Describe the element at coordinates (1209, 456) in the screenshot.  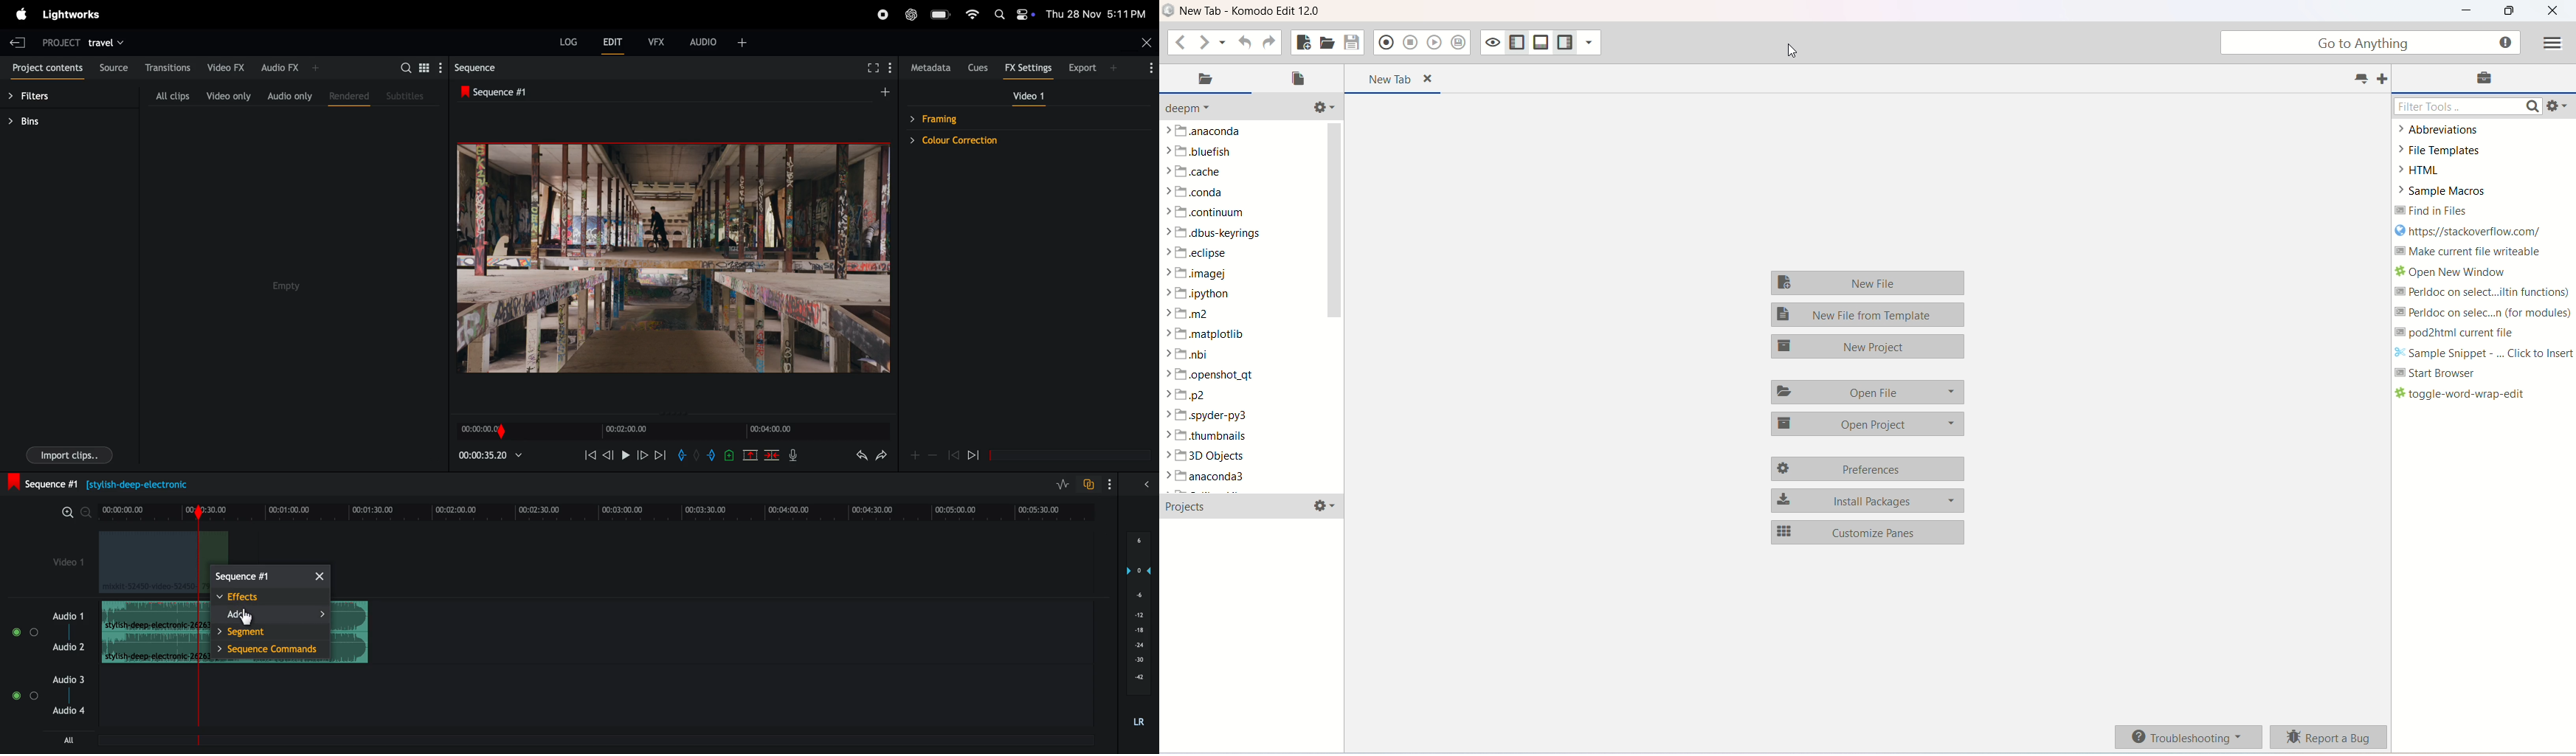
I see `3D objects` at that location.